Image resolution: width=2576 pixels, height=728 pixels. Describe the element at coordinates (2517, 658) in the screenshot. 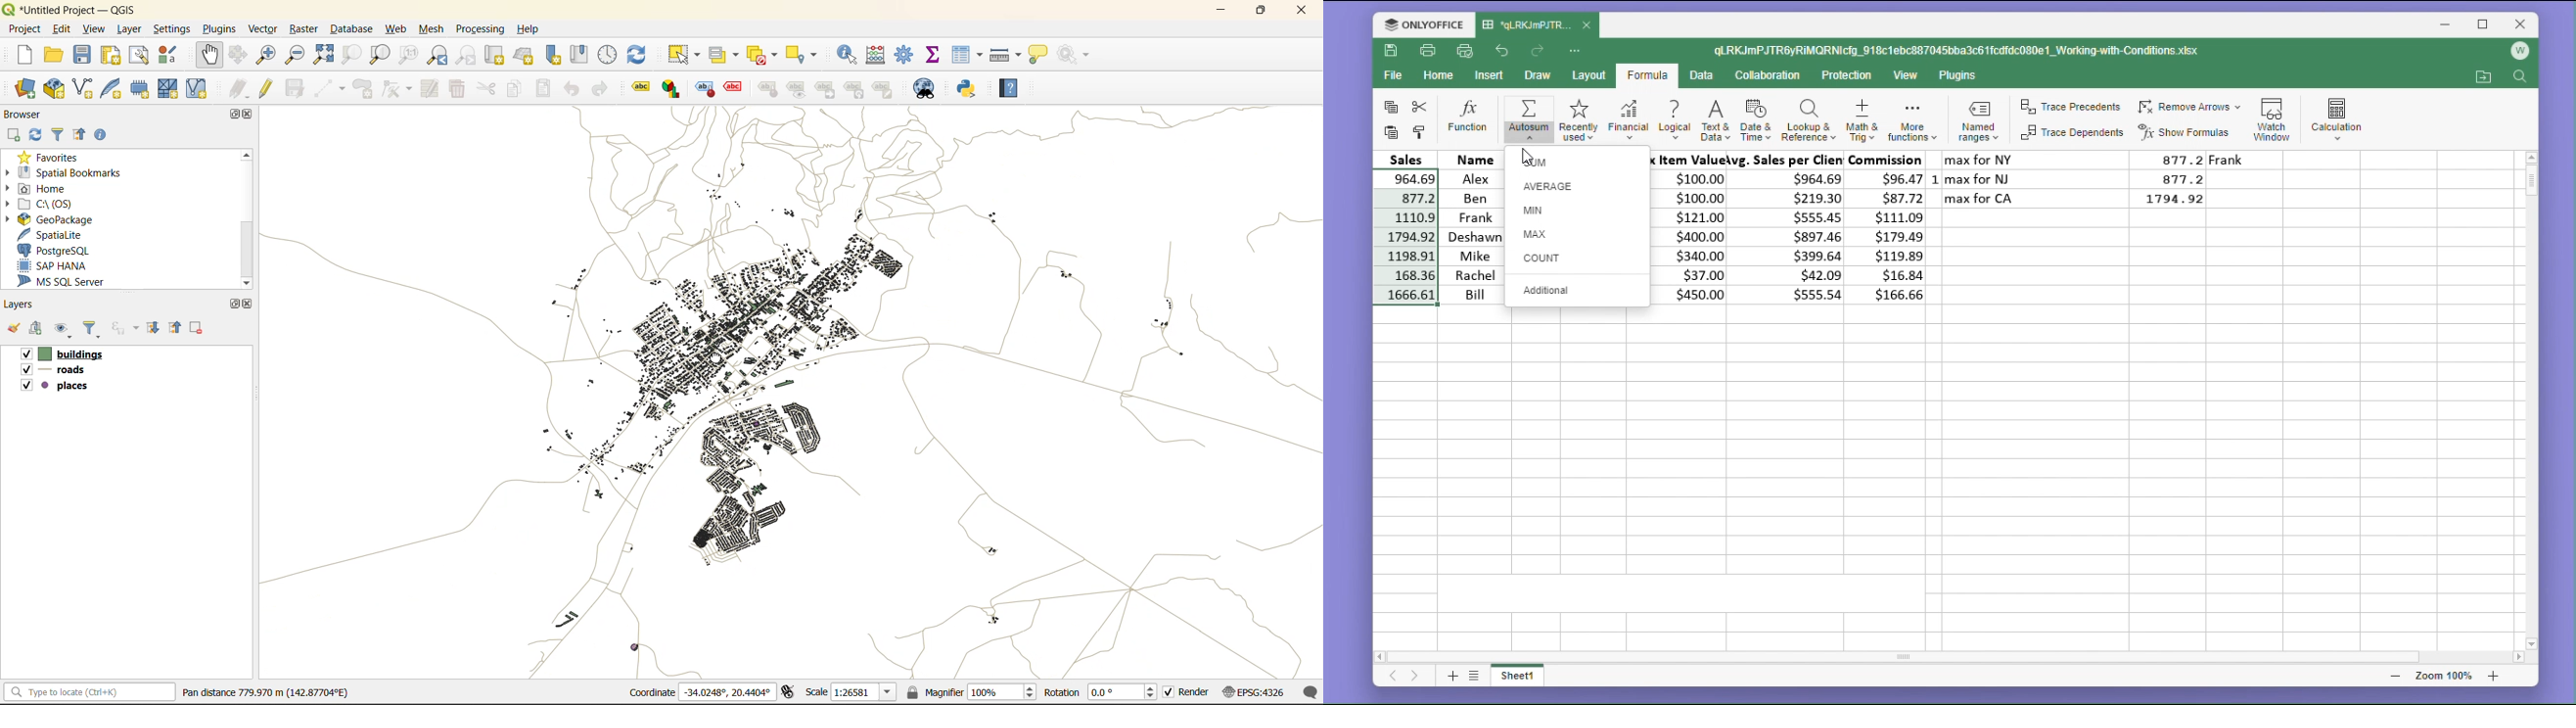

I see `scroll right` at that location.